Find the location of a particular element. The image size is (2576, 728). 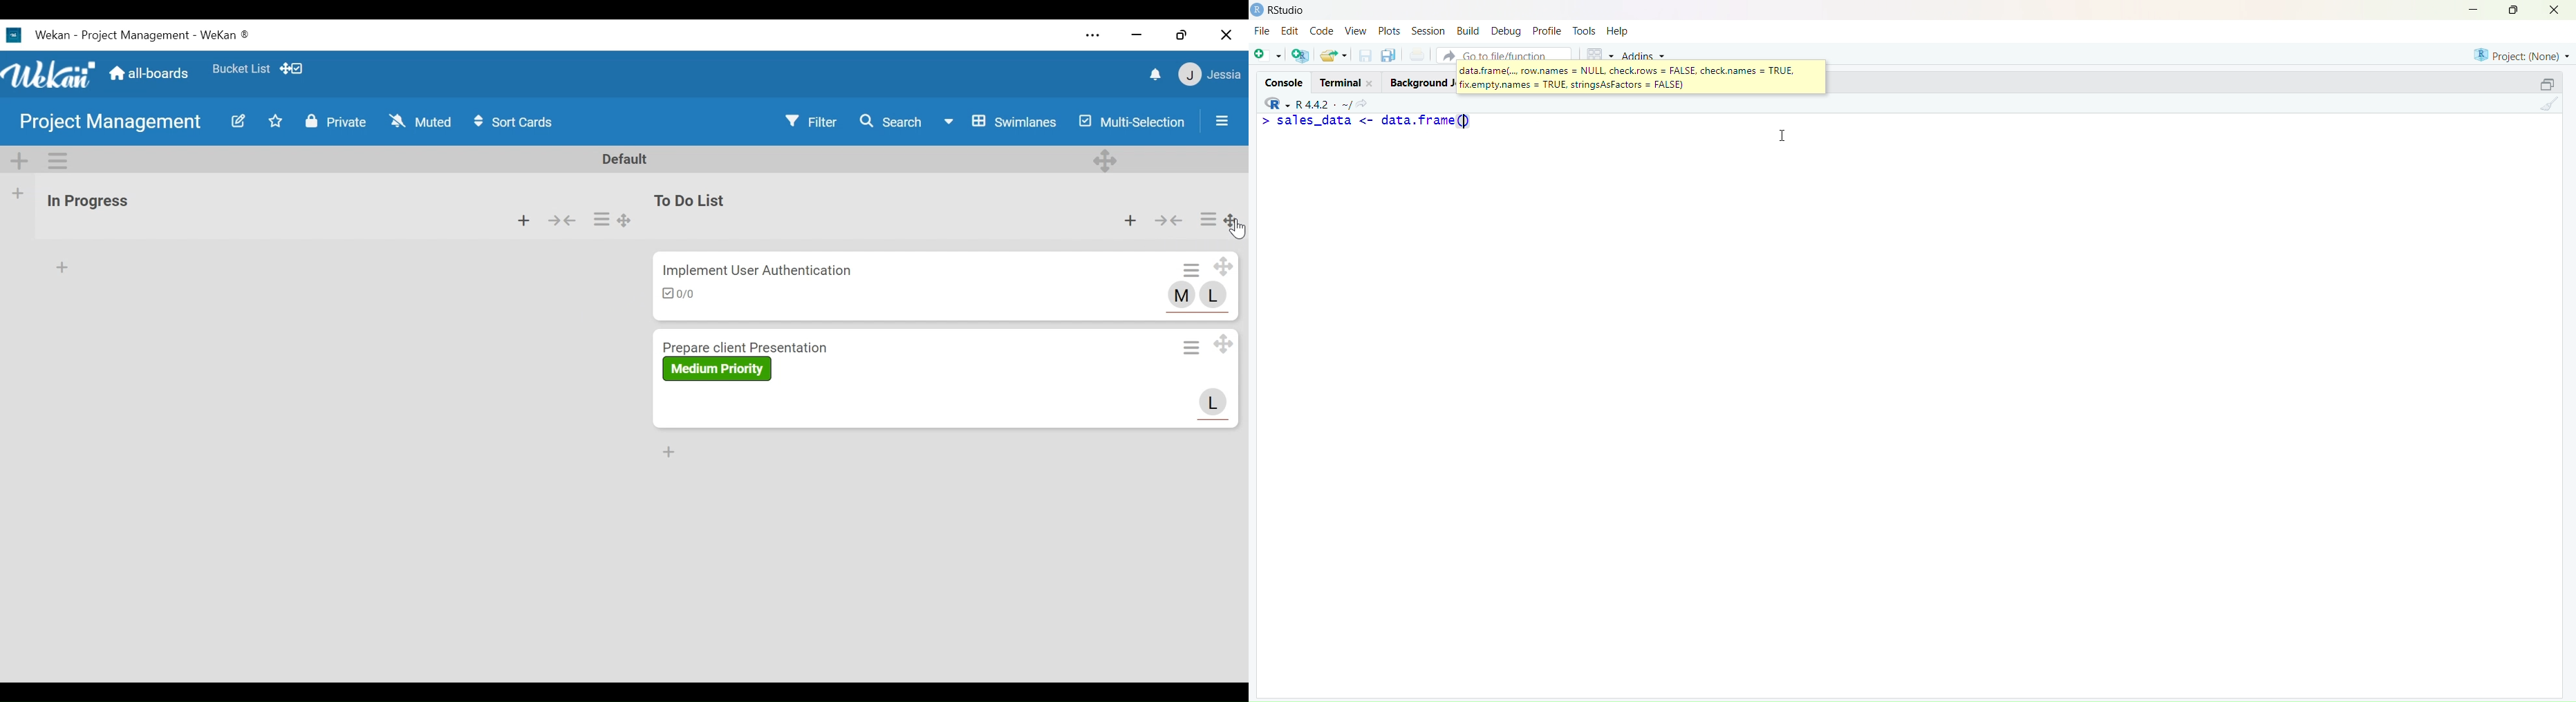

Edit is located at coordinates (1289, 32).